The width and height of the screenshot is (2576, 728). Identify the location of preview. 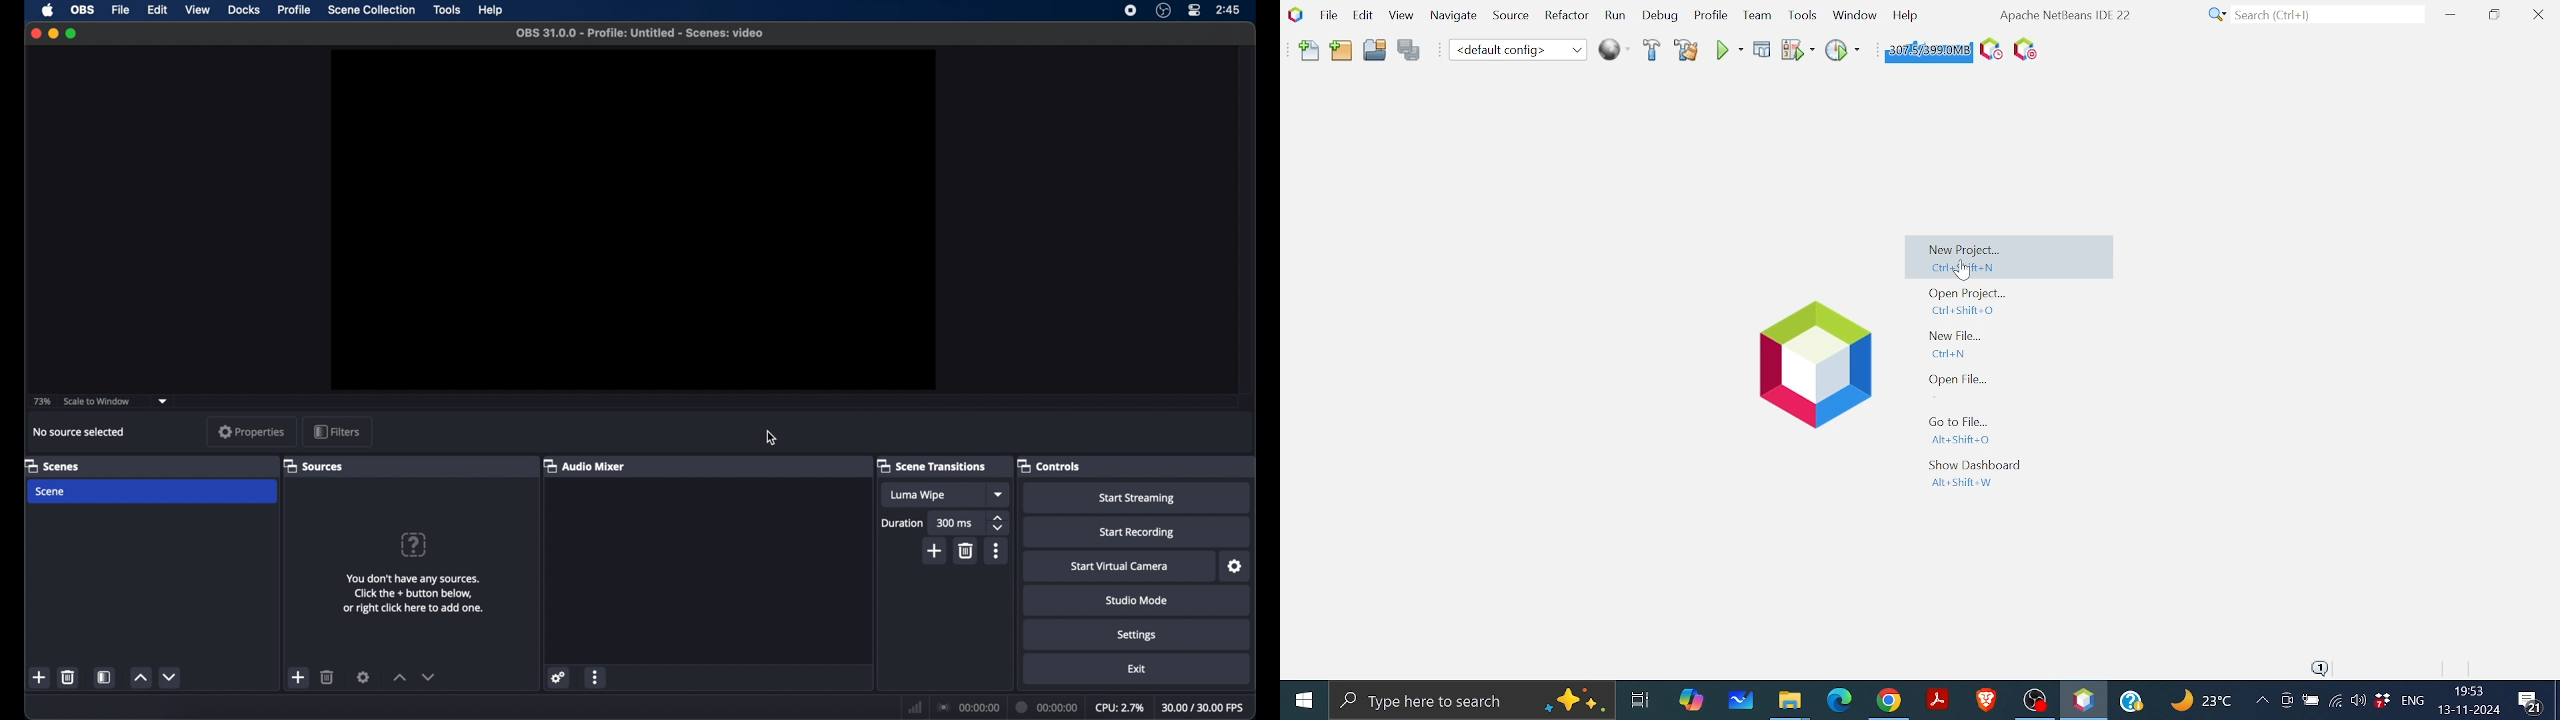
(633, 220).